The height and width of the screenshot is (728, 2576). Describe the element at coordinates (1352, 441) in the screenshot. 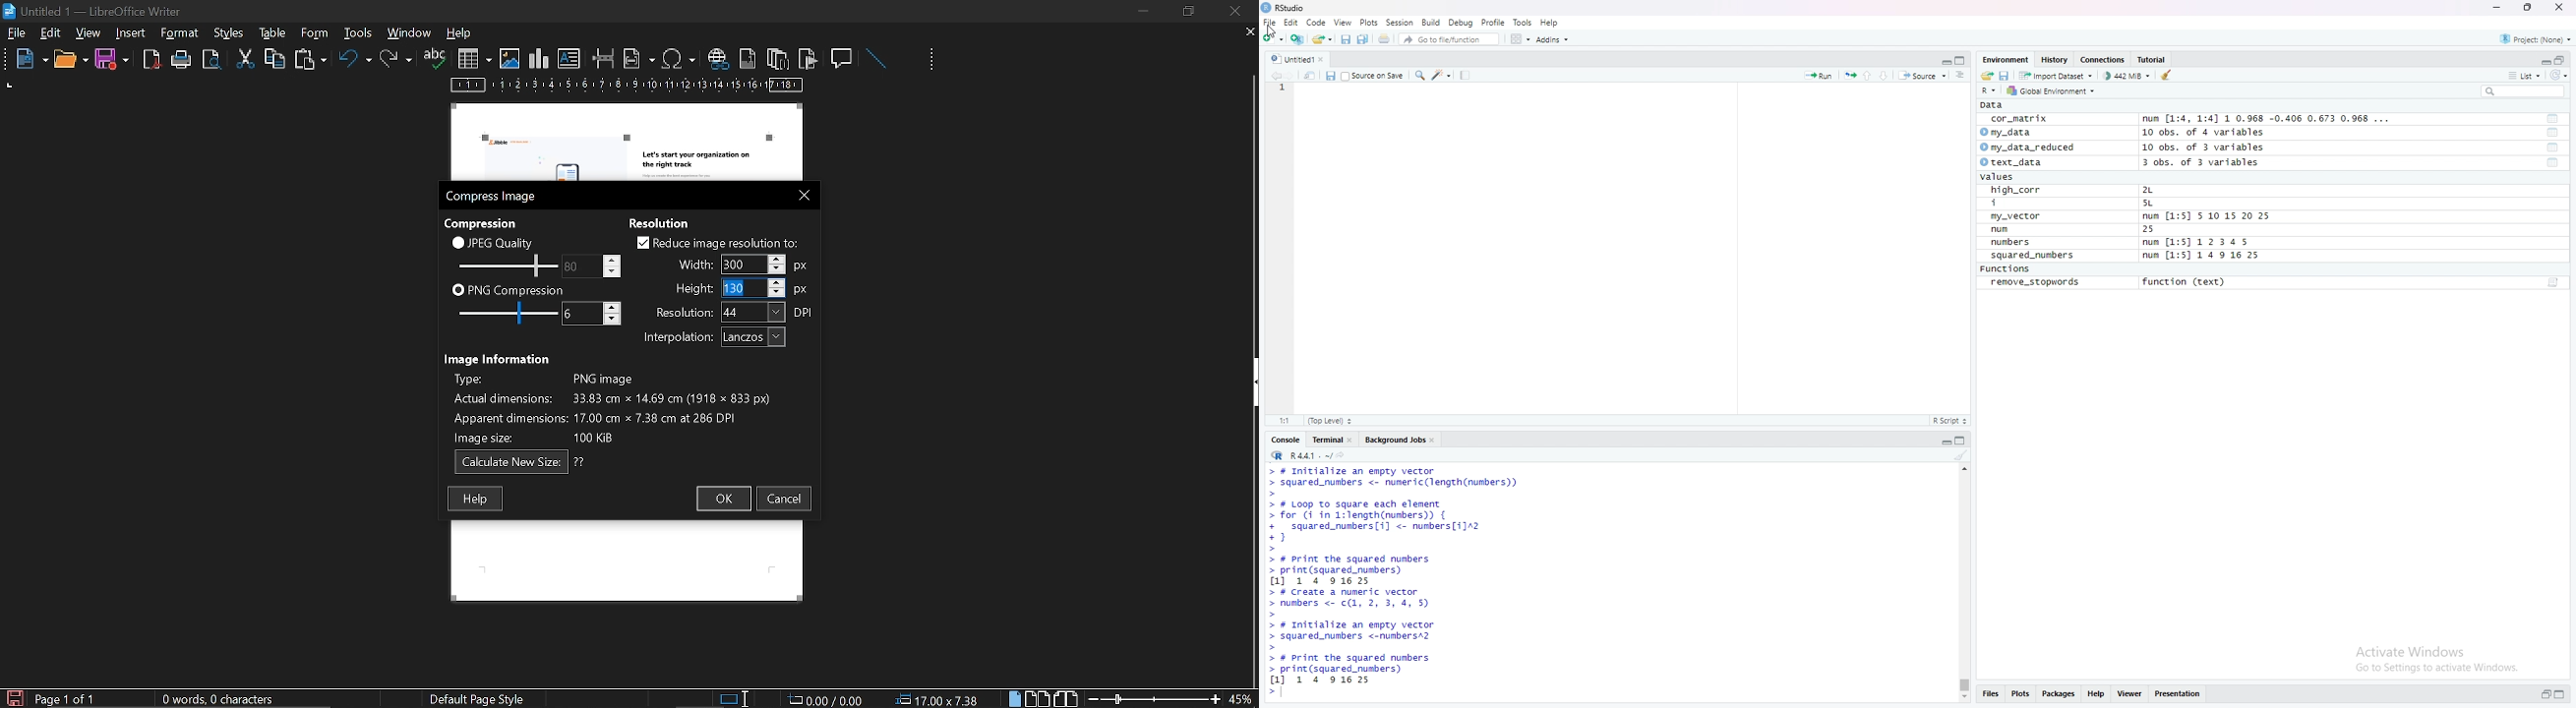

I see `close` at that location.